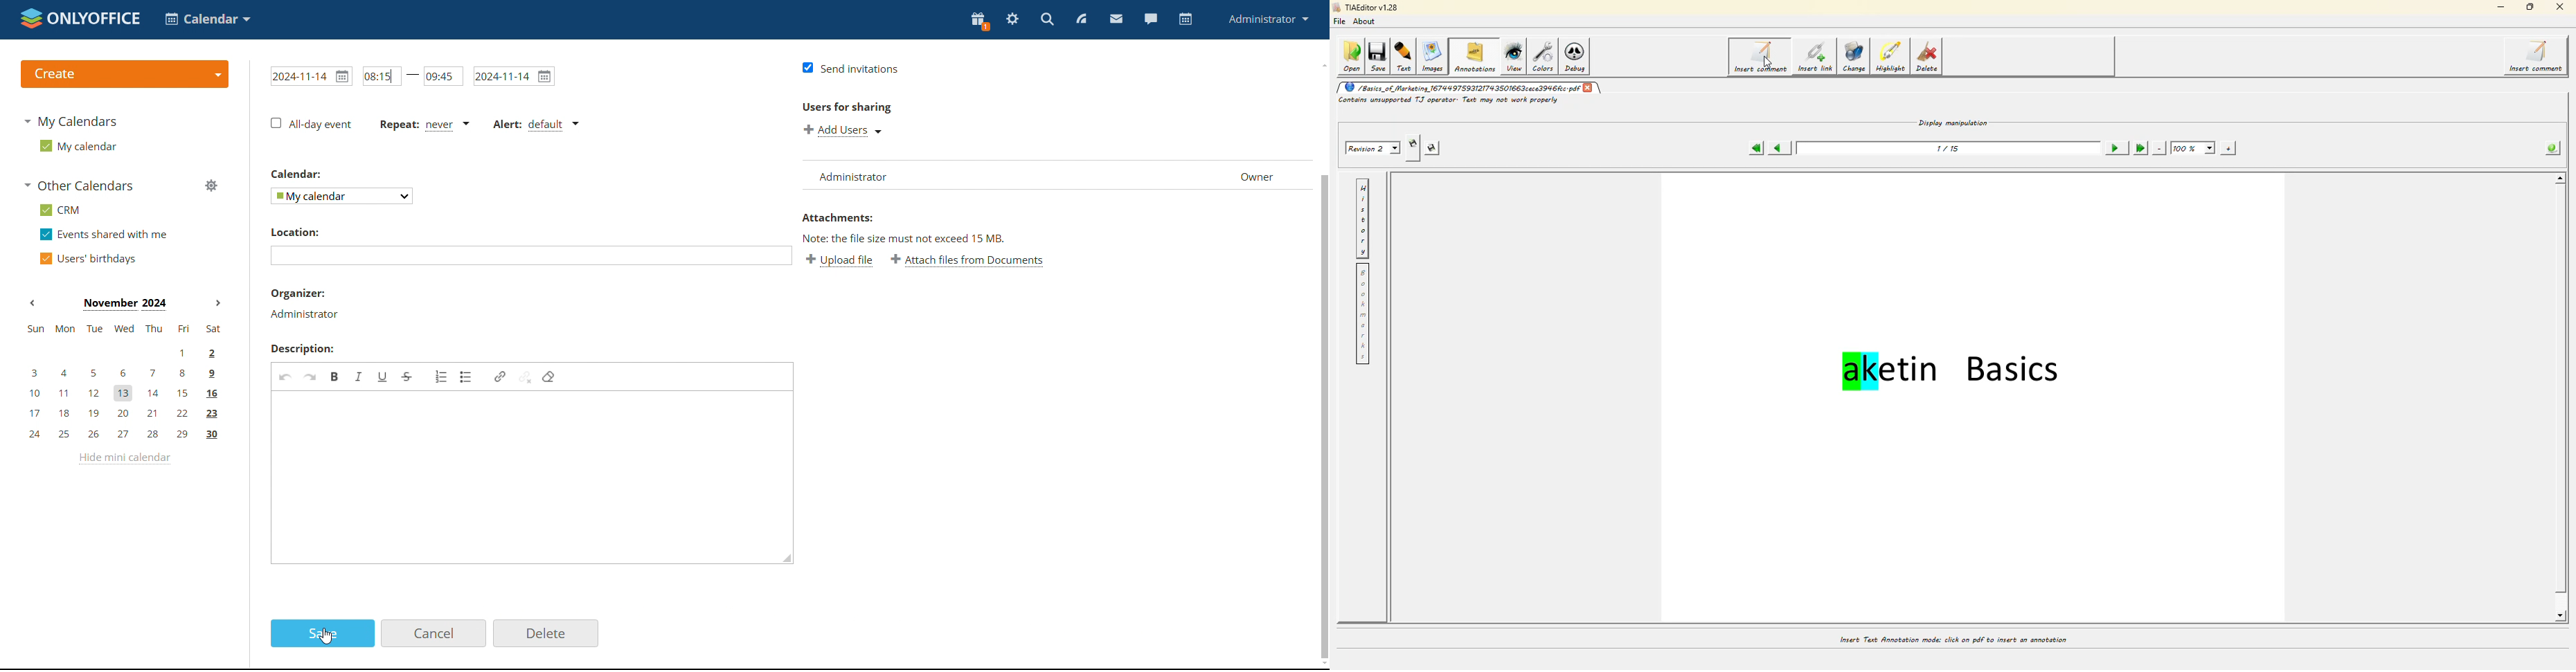 The height and width of the screenshot is (672, 2576). I want to click on Undo, so click(285, 376).